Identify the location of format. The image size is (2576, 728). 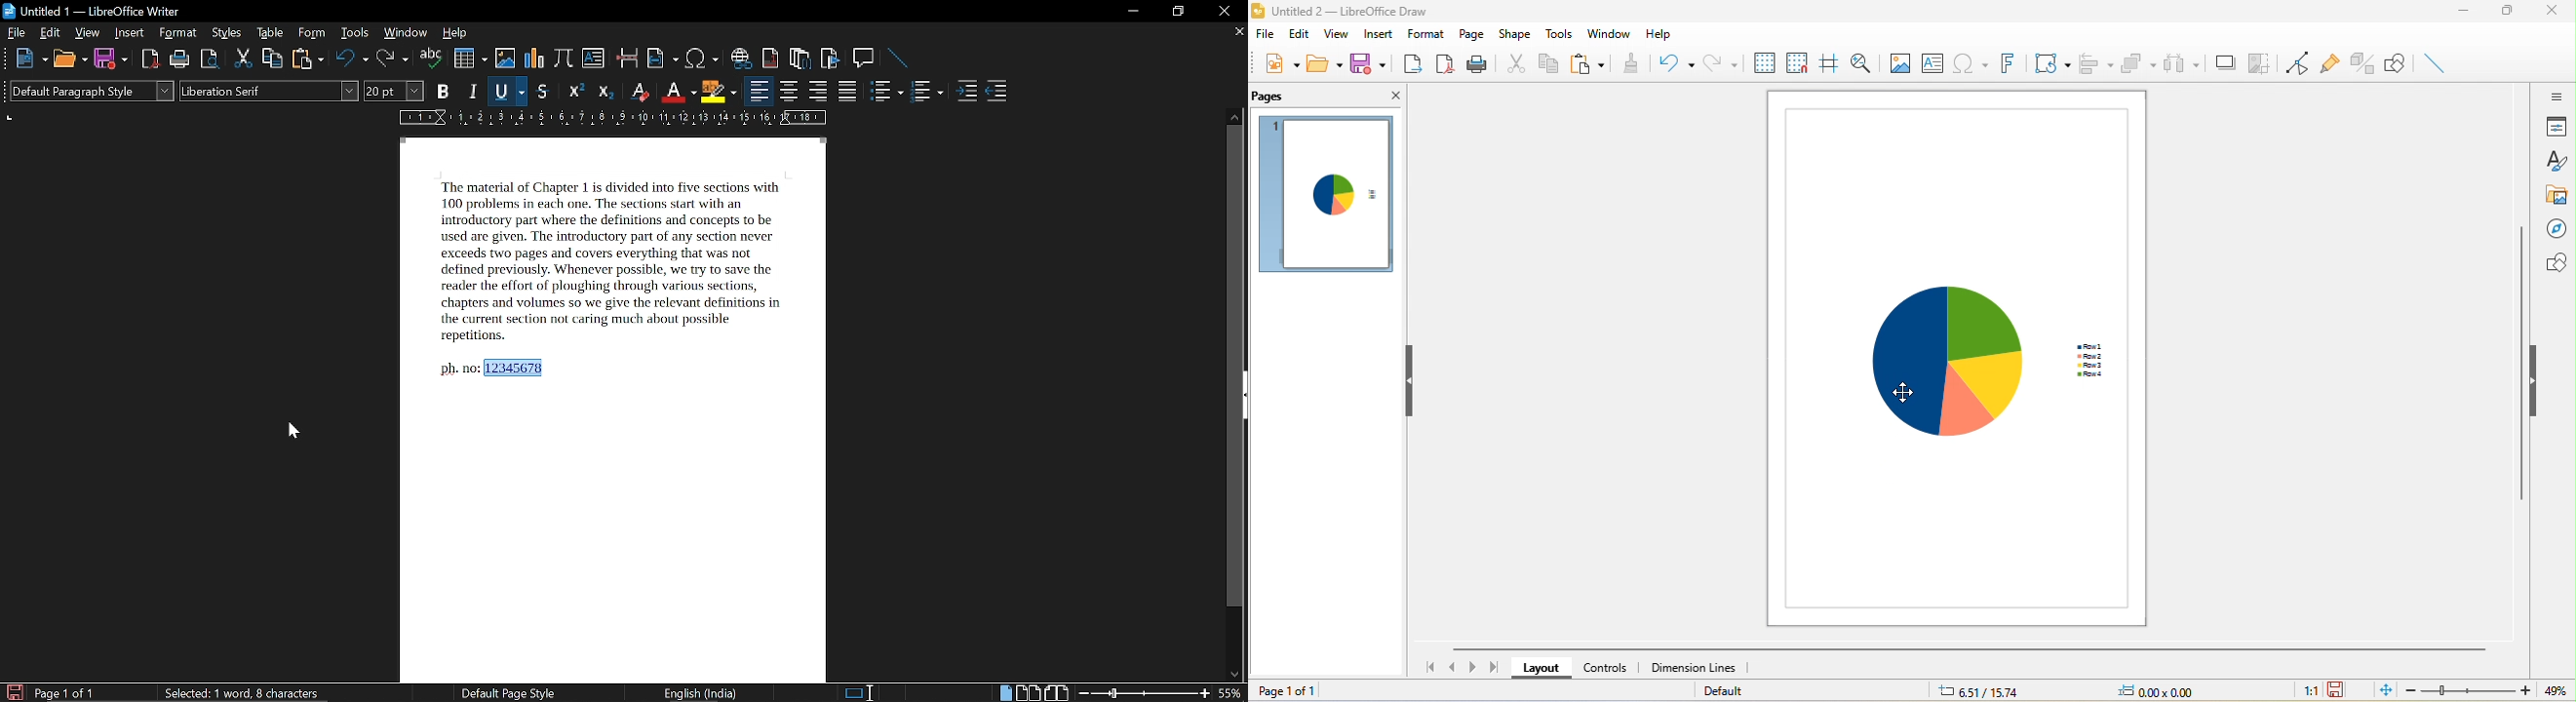
(1427, 33).